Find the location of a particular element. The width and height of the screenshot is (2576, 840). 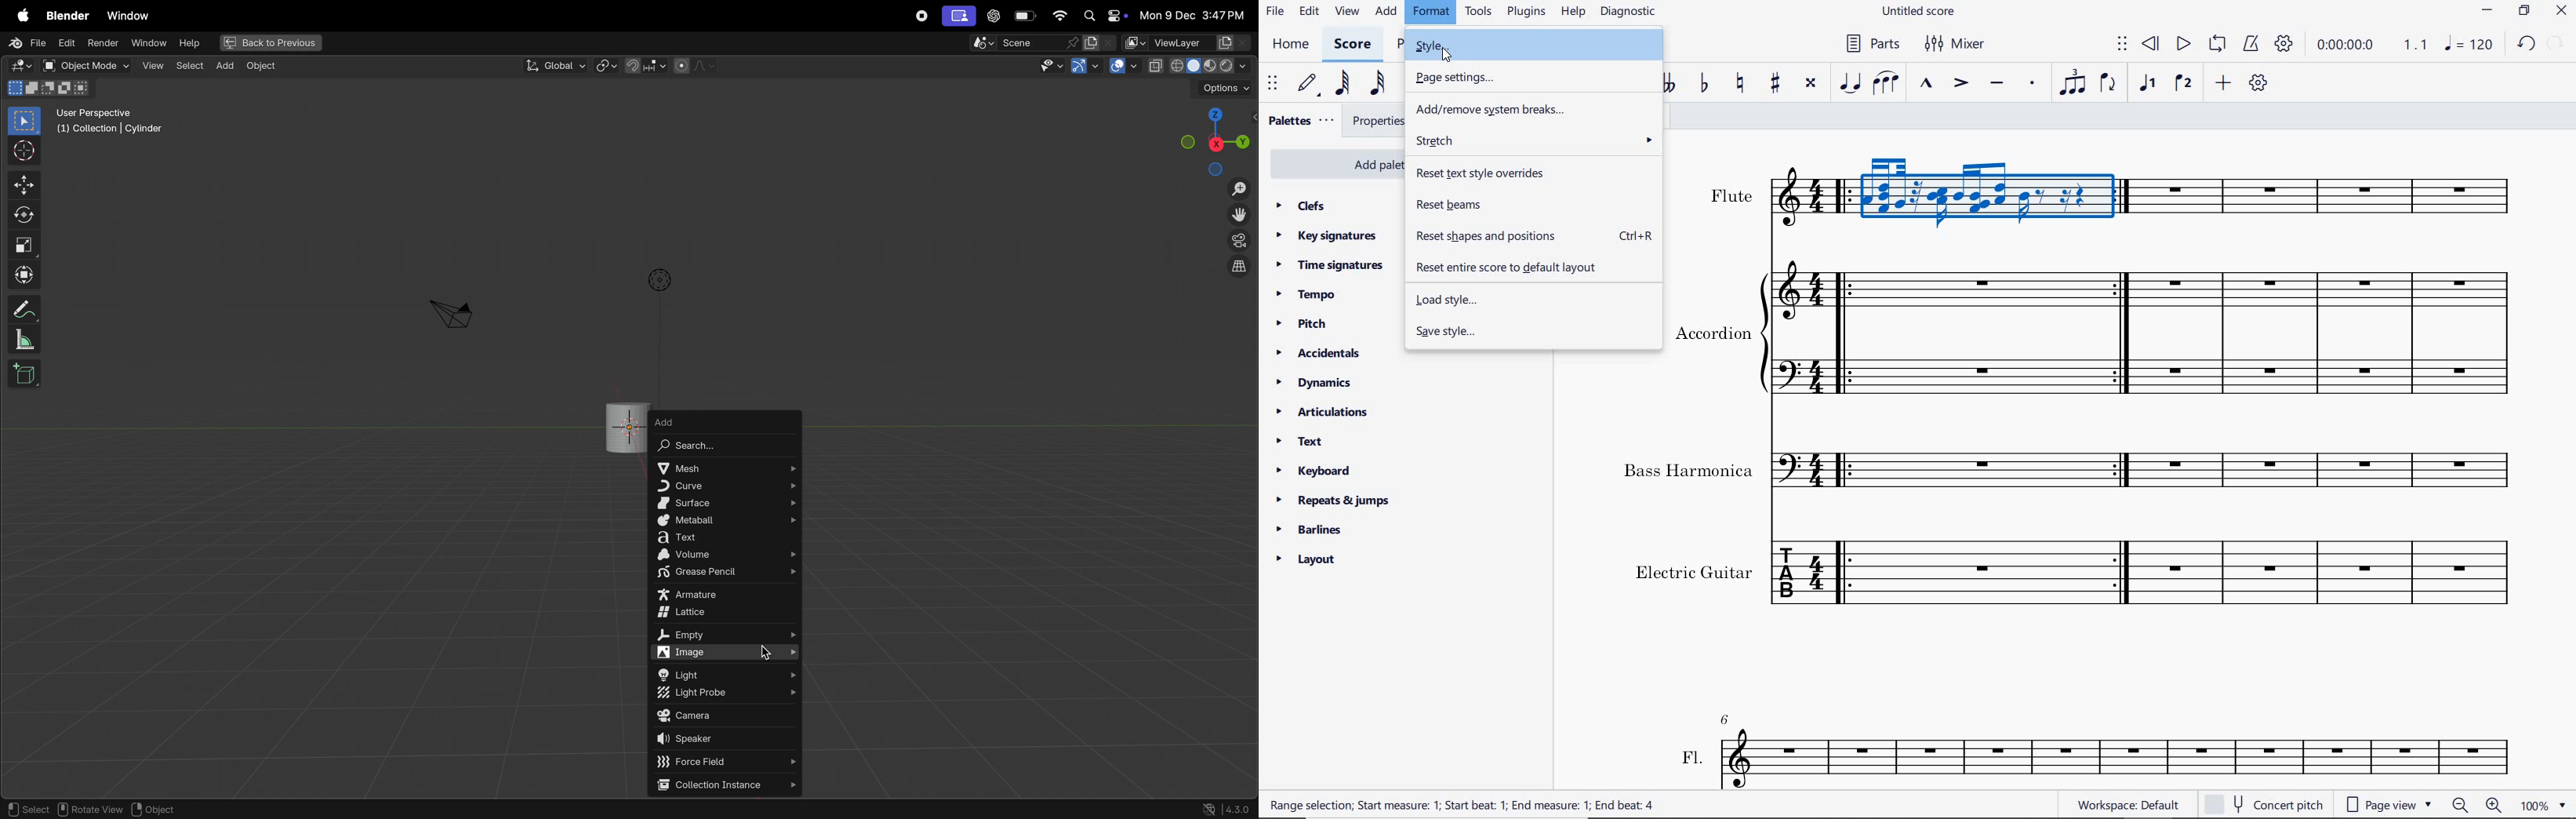

apple widgets is located at coordinates (1101, 16).